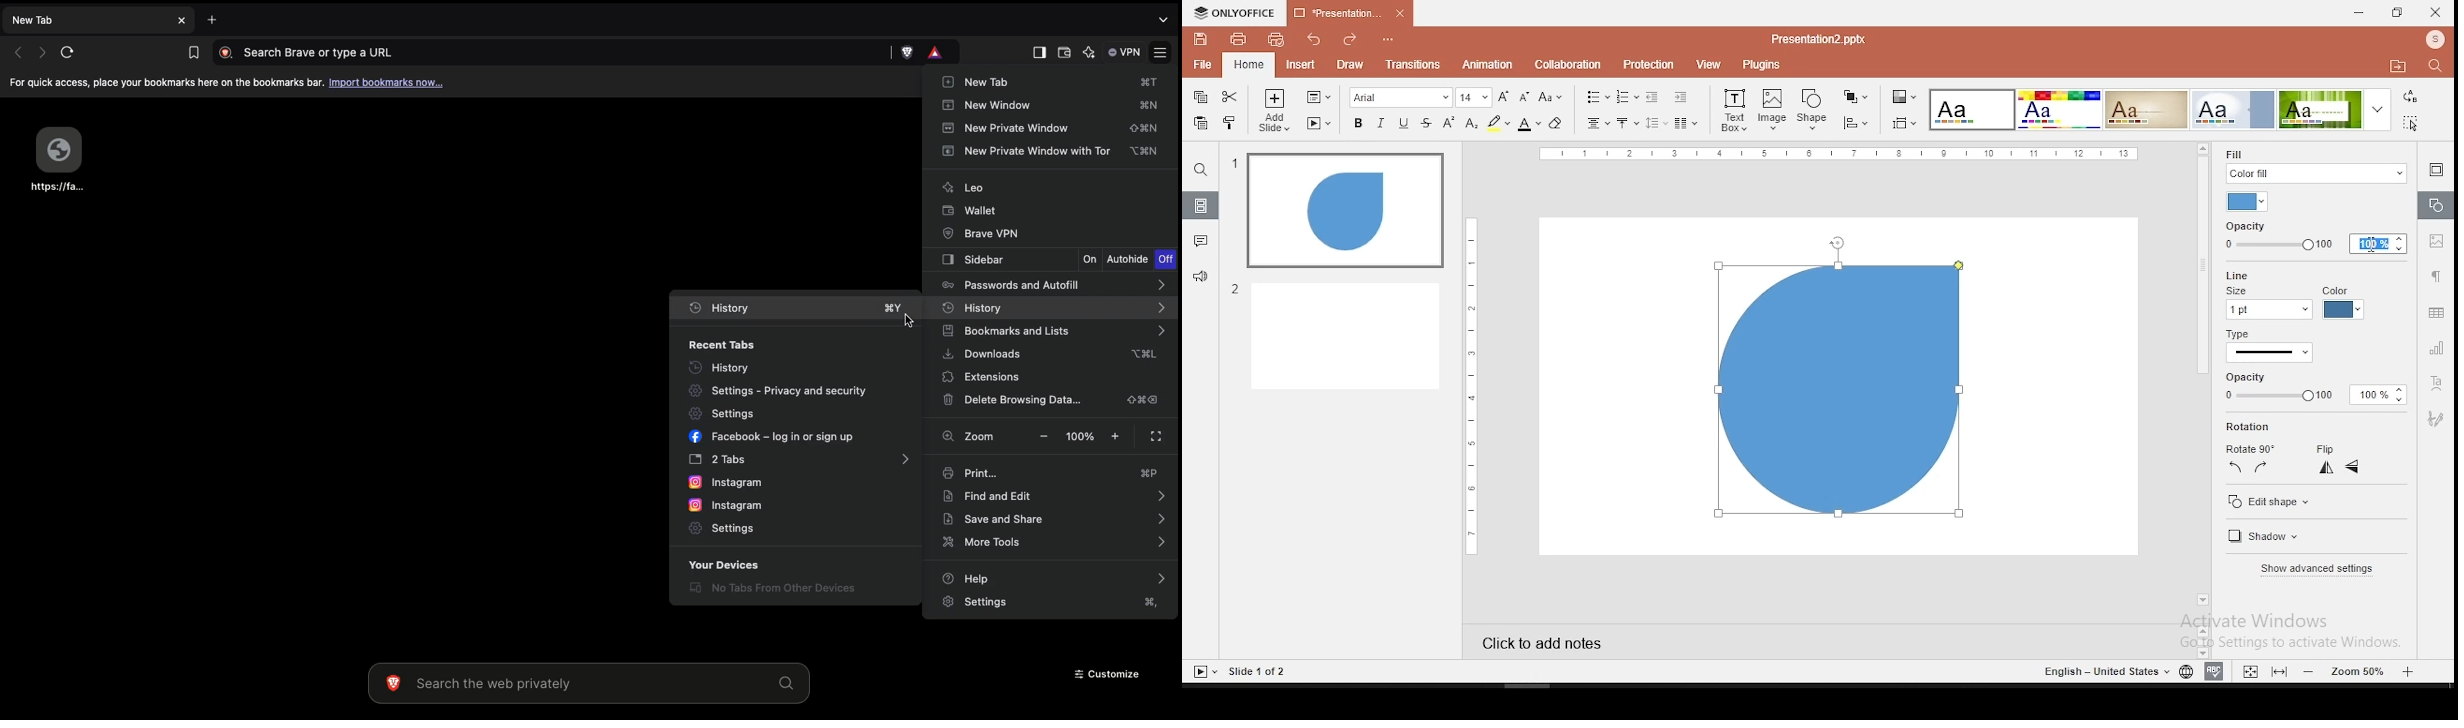  Describe the element at coordinates (1260, 672) in the screenshot. I see `slide 1 of 2` at that location.